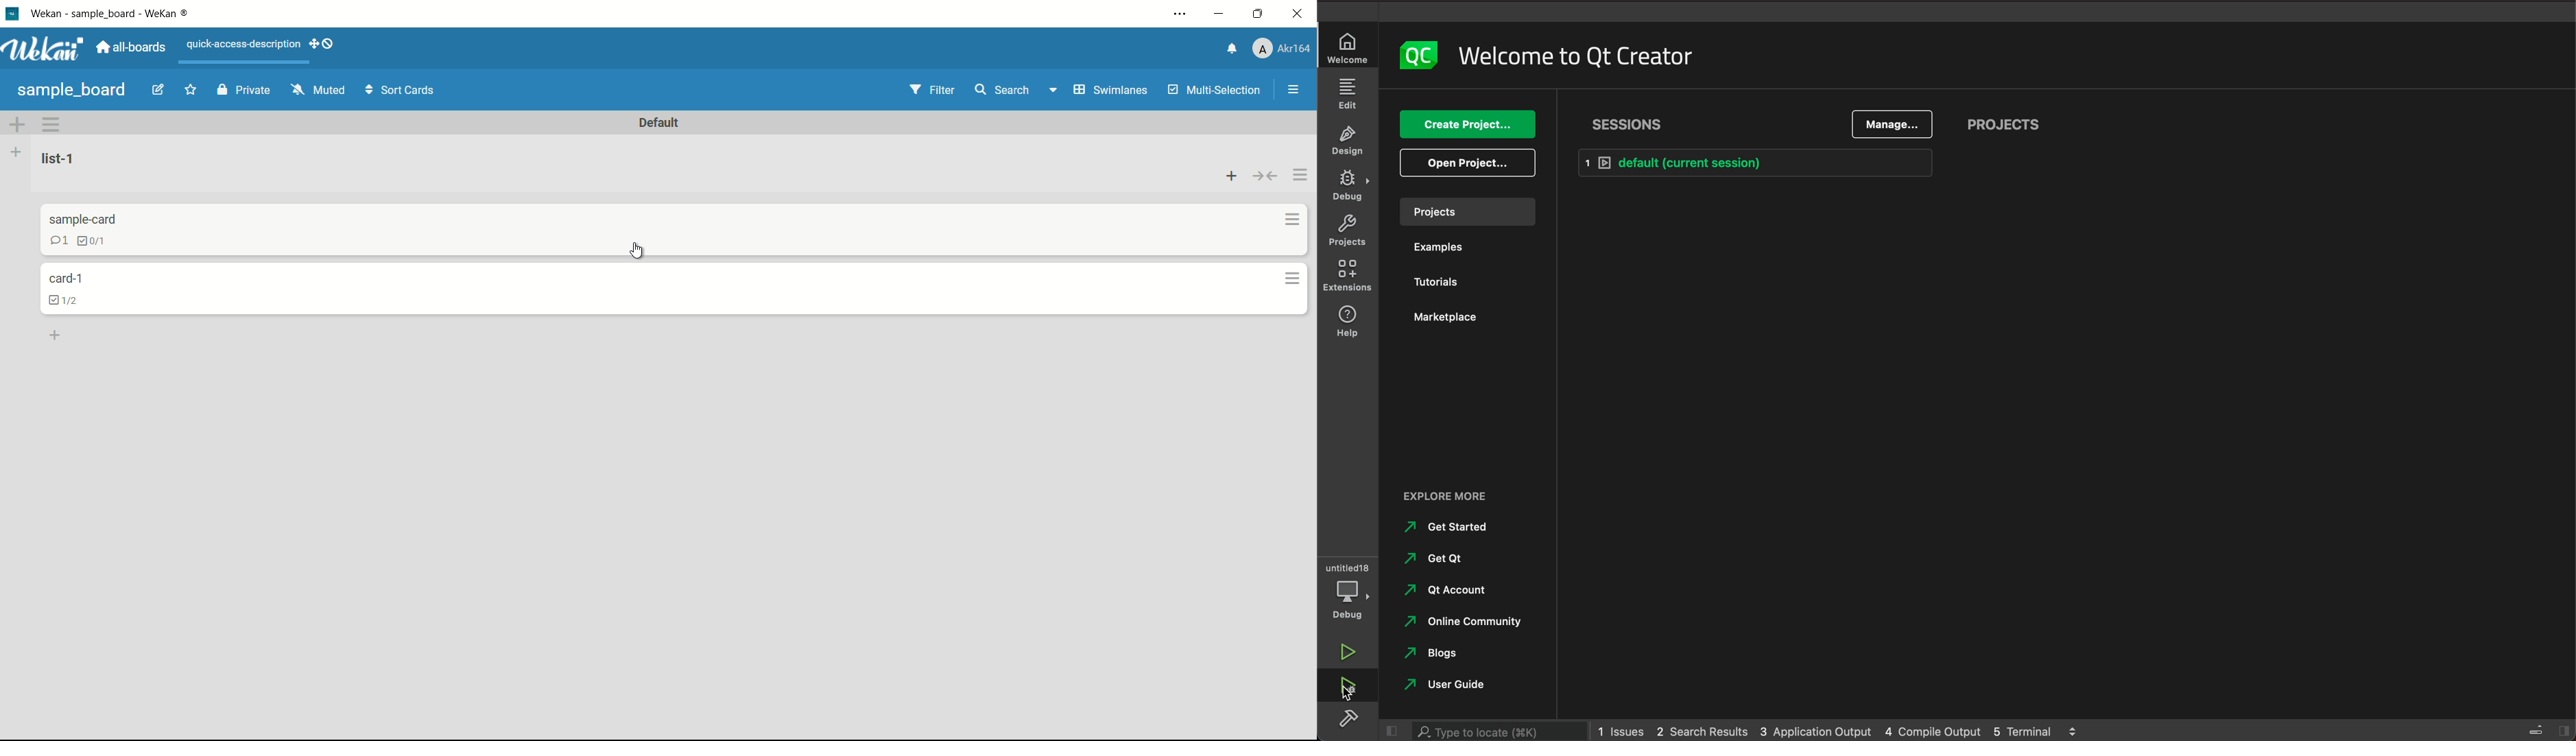 This screenshot has width=2576, height=756. What do you see at coordinates (65, 278) in the screenshot?
I see `card name` at bounding box center [65, 278].